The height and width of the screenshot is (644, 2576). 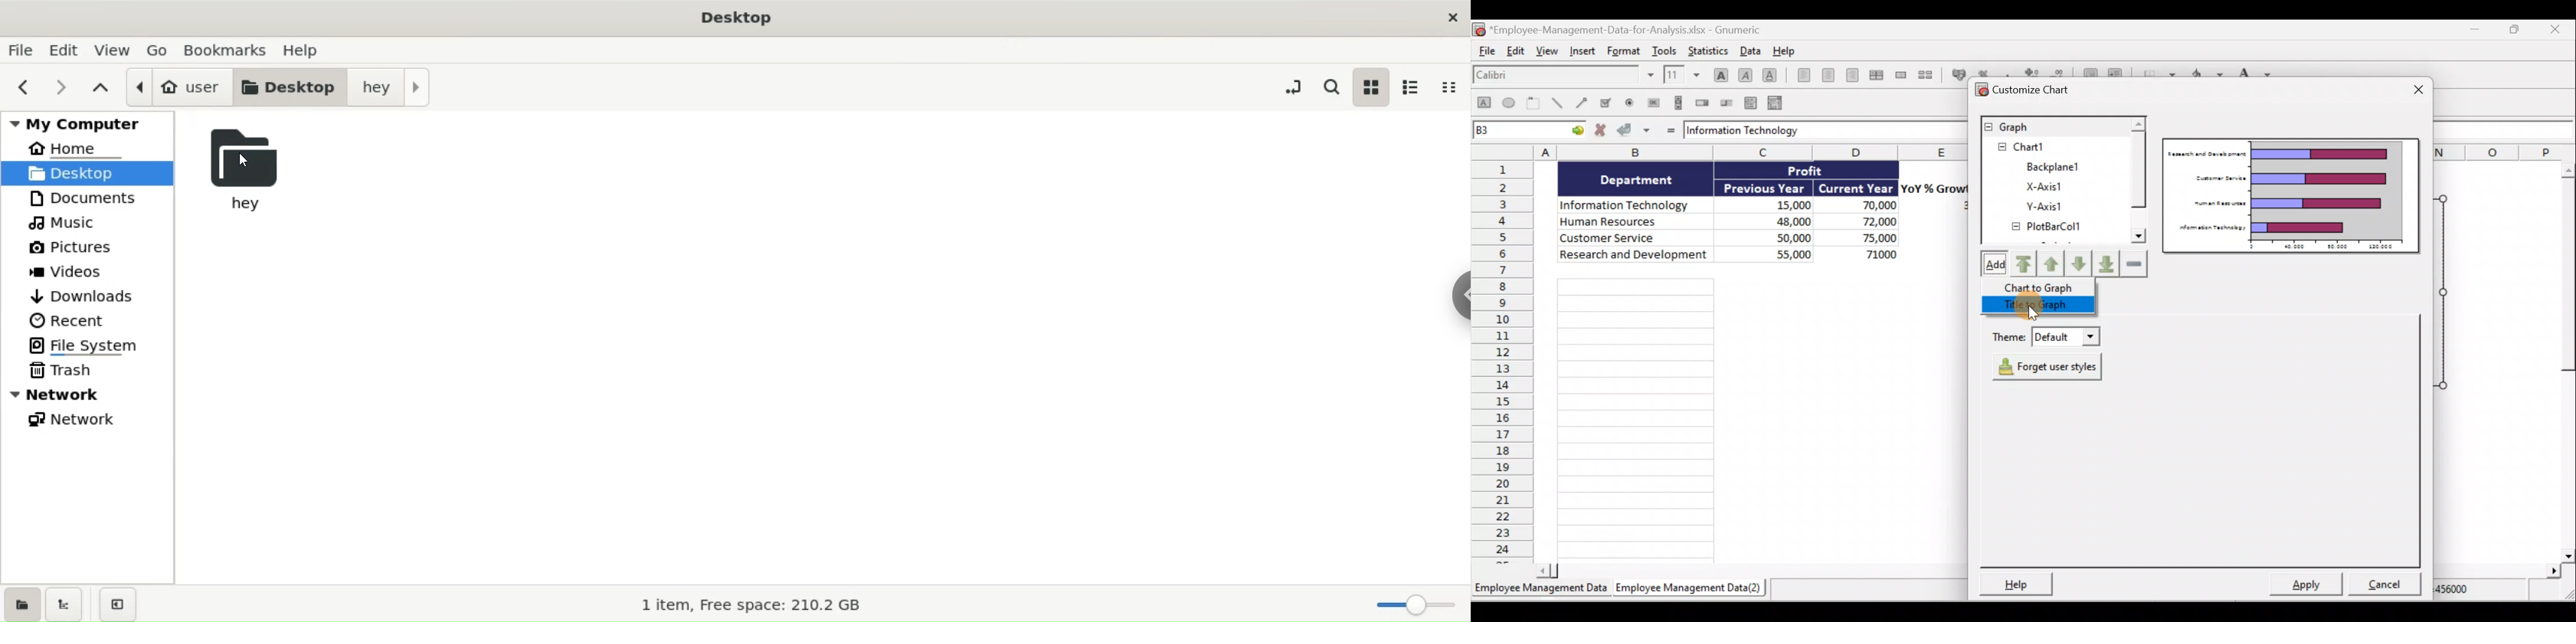 I want to click on Create a button, so click(x=1653, y=101).